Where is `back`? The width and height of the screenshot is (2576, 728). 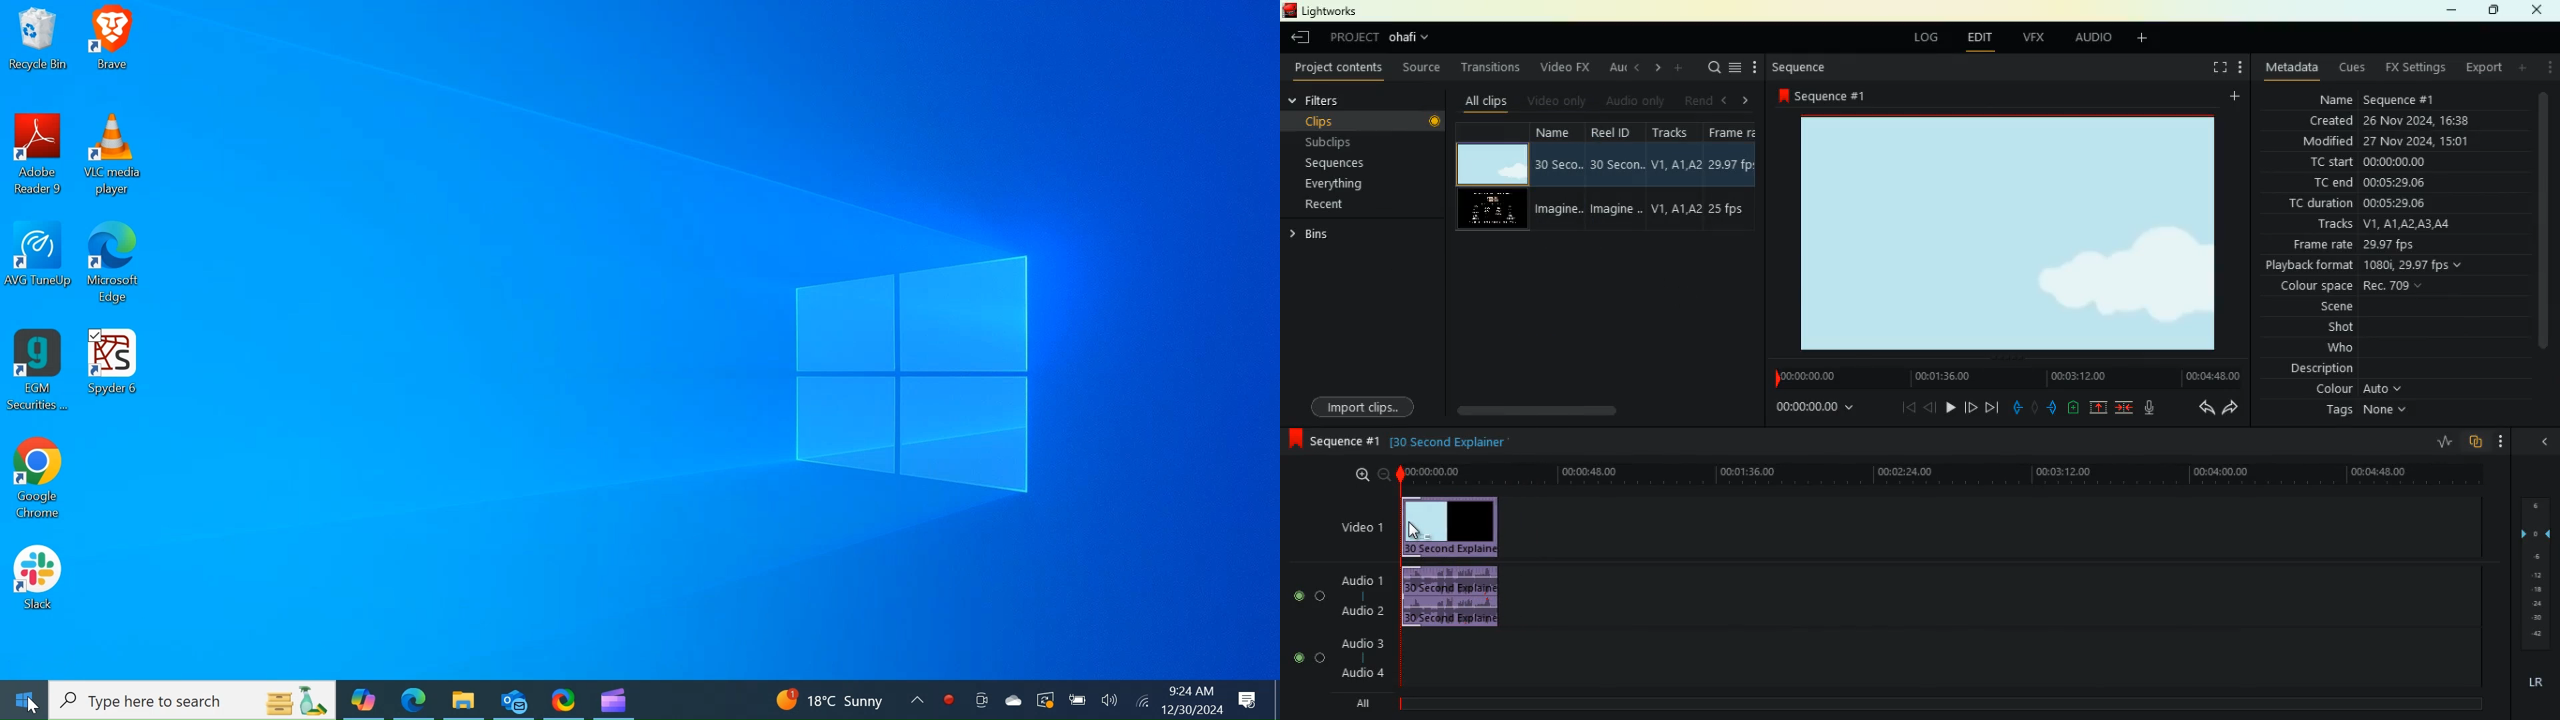
back is located at coordinates (1928, 407).